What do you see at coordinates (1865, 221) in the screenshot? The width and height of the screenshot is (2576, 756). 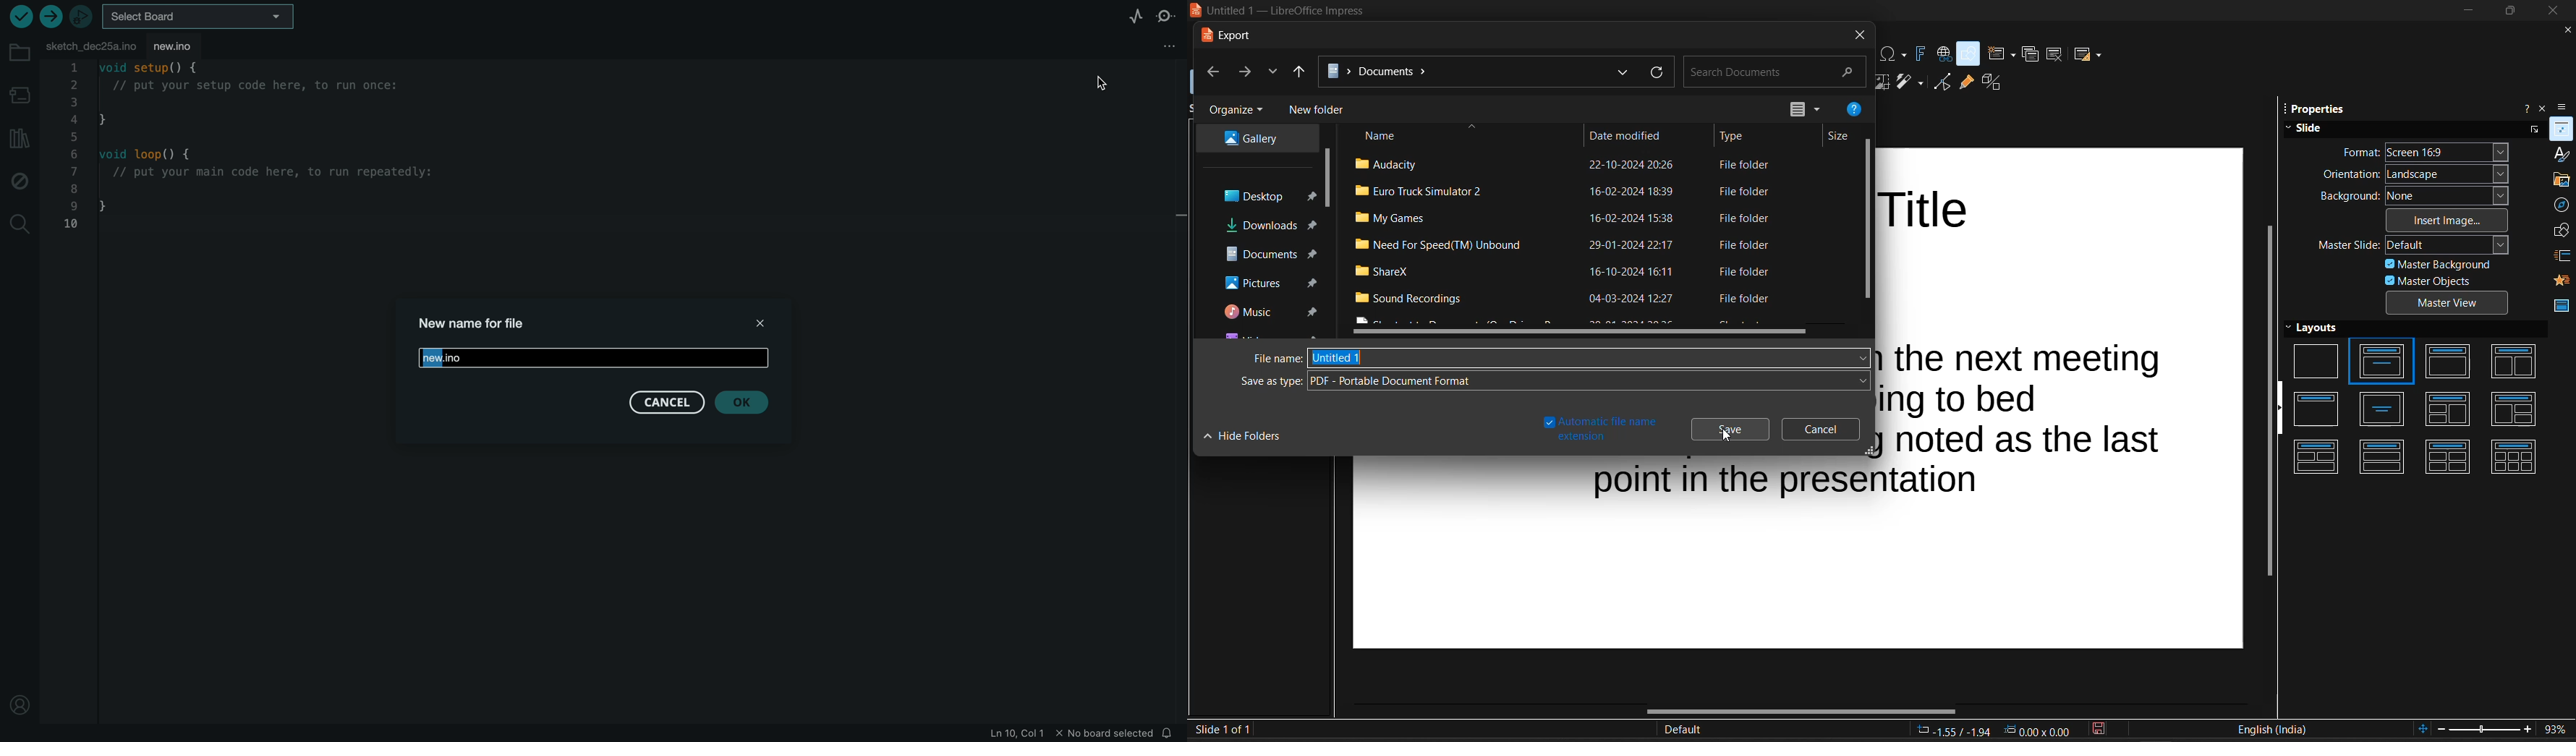 I see `vertical scroll bar` at bounding box center [1865, 221].